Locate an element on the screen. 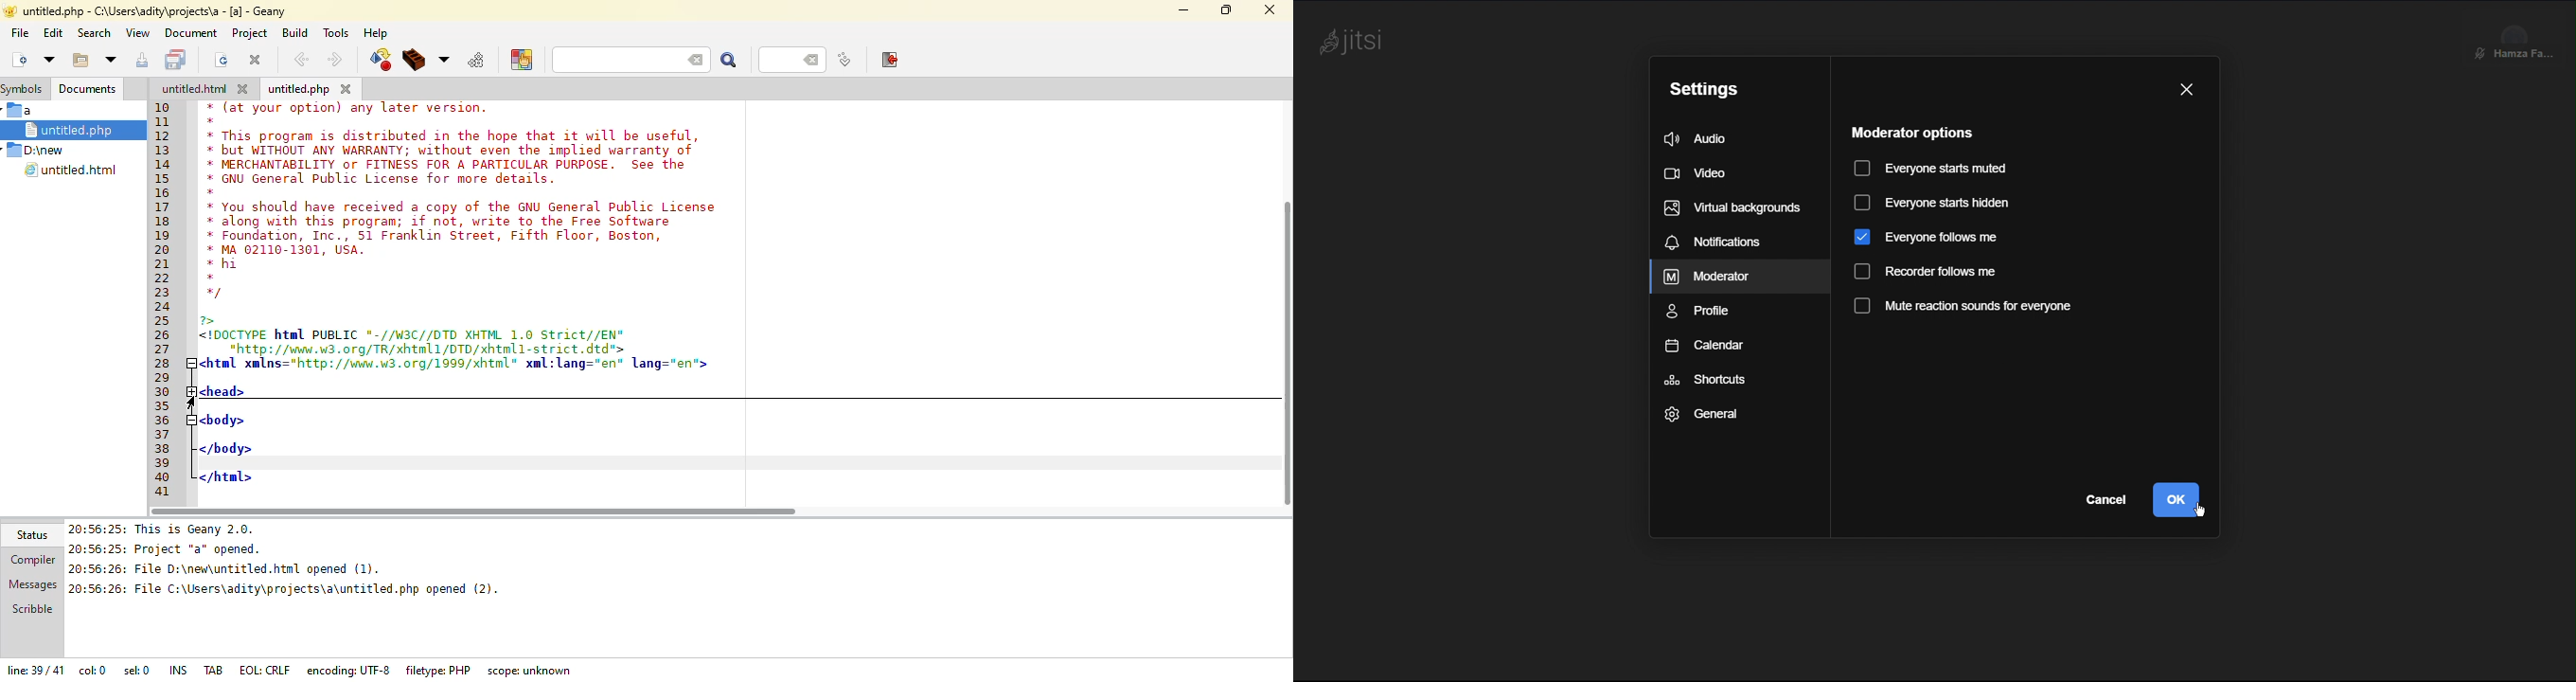 Image resolution: width=2576 pixels, height=700 pixels. project is located at coordinates (250, 33).